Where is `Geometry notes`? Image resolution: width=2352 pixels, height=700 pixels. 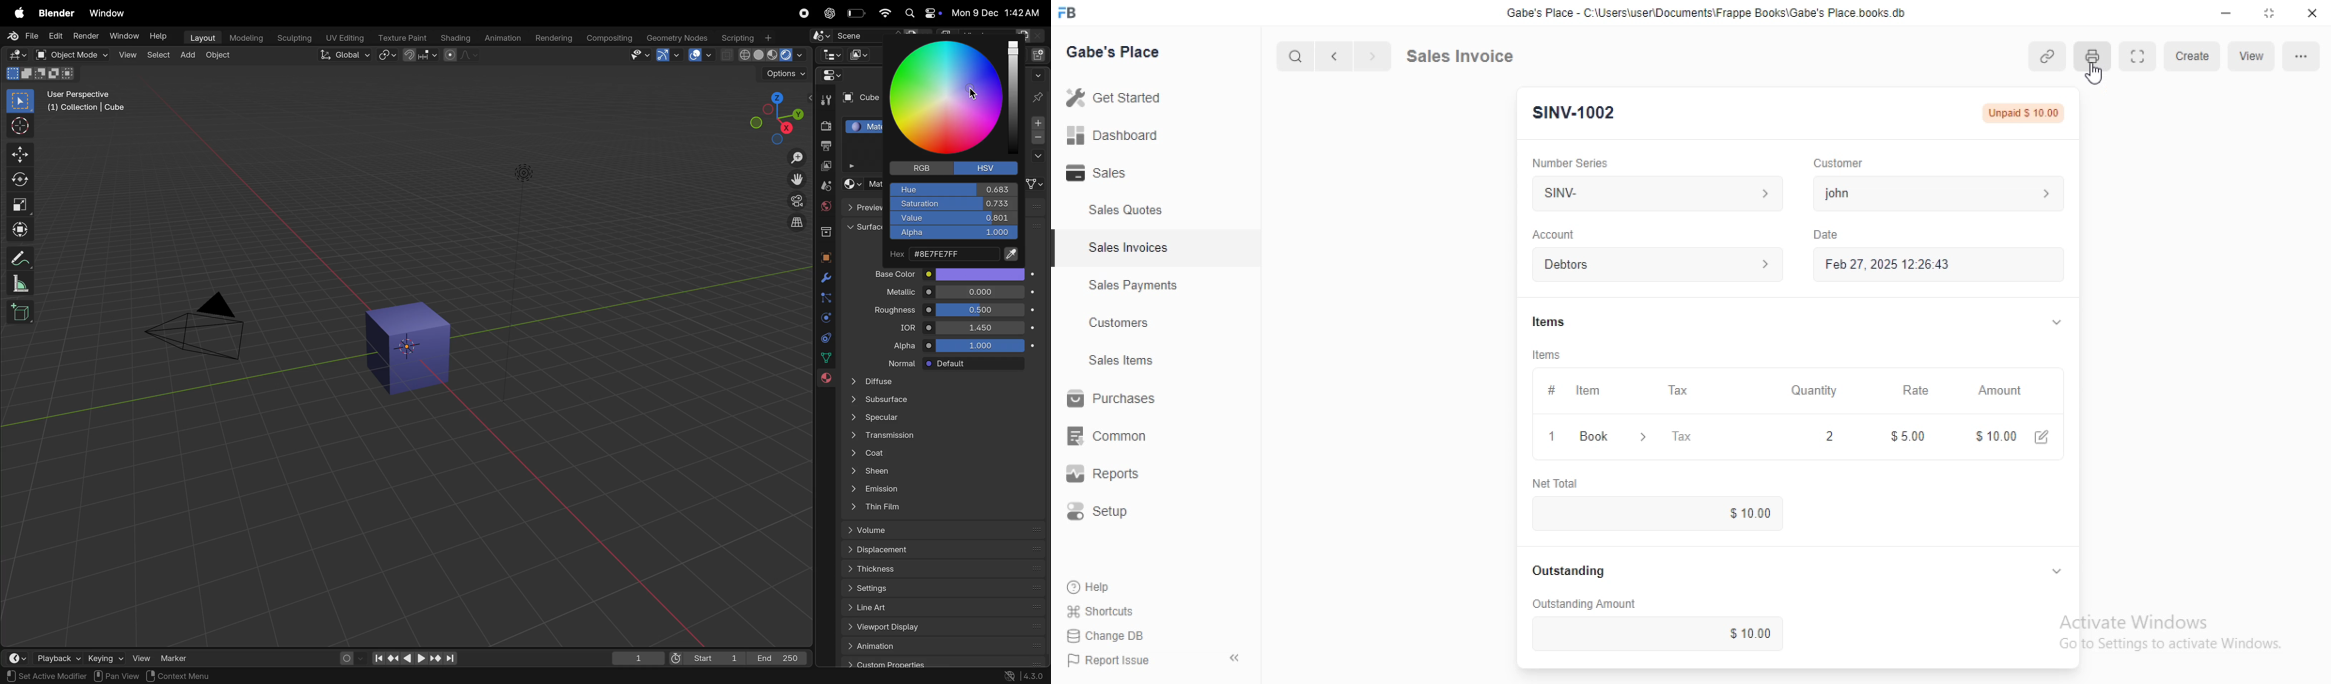 Geometry notes is located at coordinates (678, 37).